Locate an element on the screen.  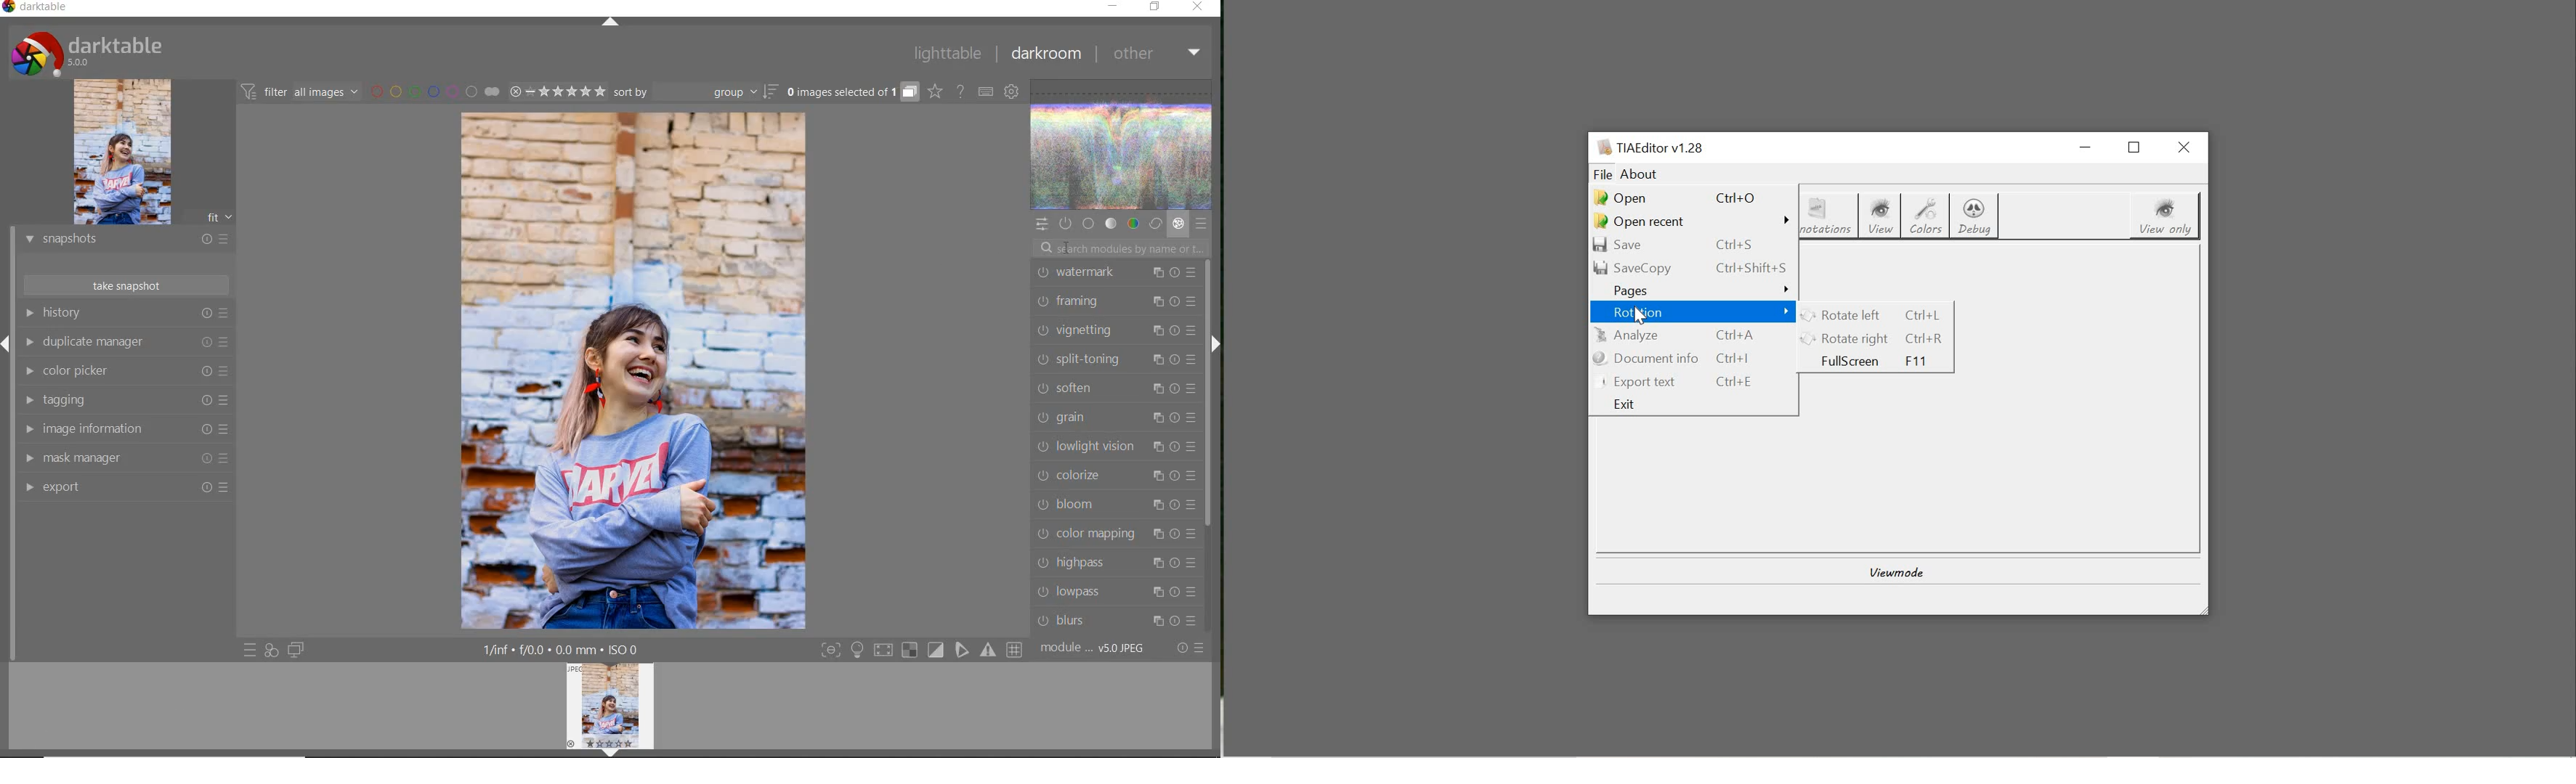
range ratings for selected images is located at coordinates (557, 91).